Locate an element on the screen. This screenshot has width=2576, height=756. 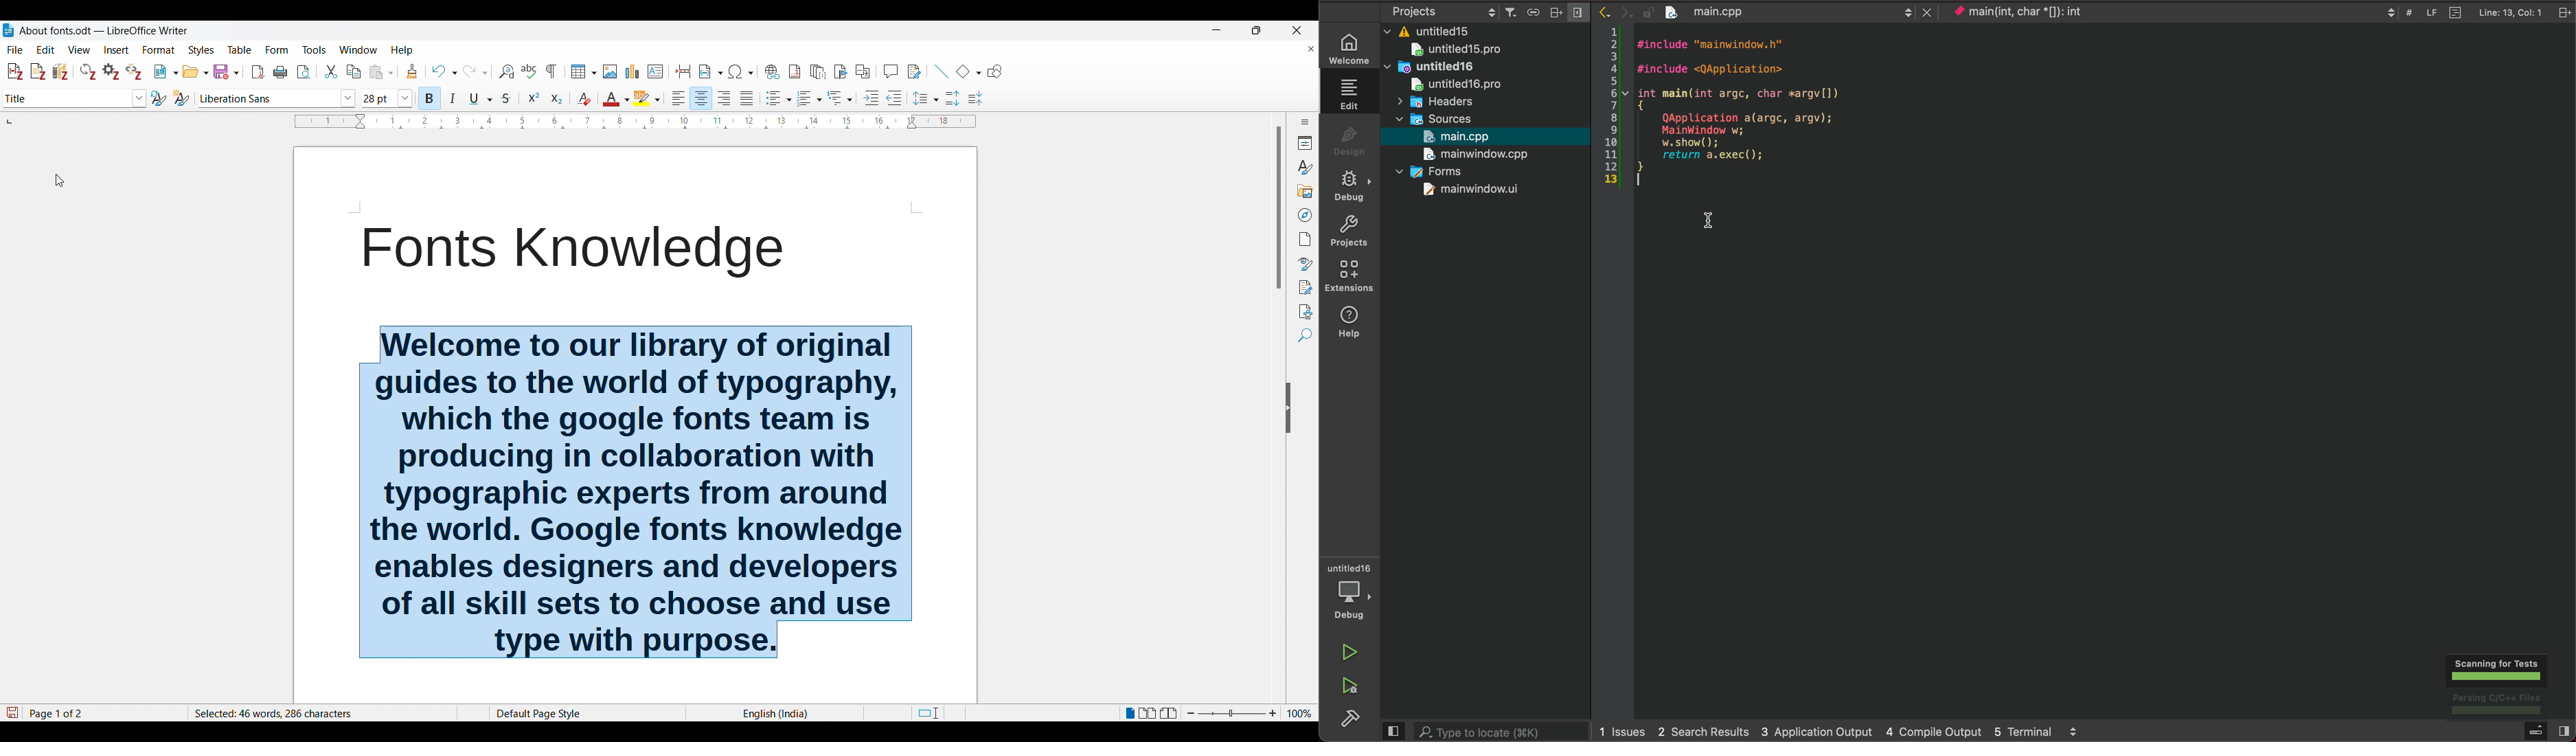
Tools menu is located at coordinates (315, 50).